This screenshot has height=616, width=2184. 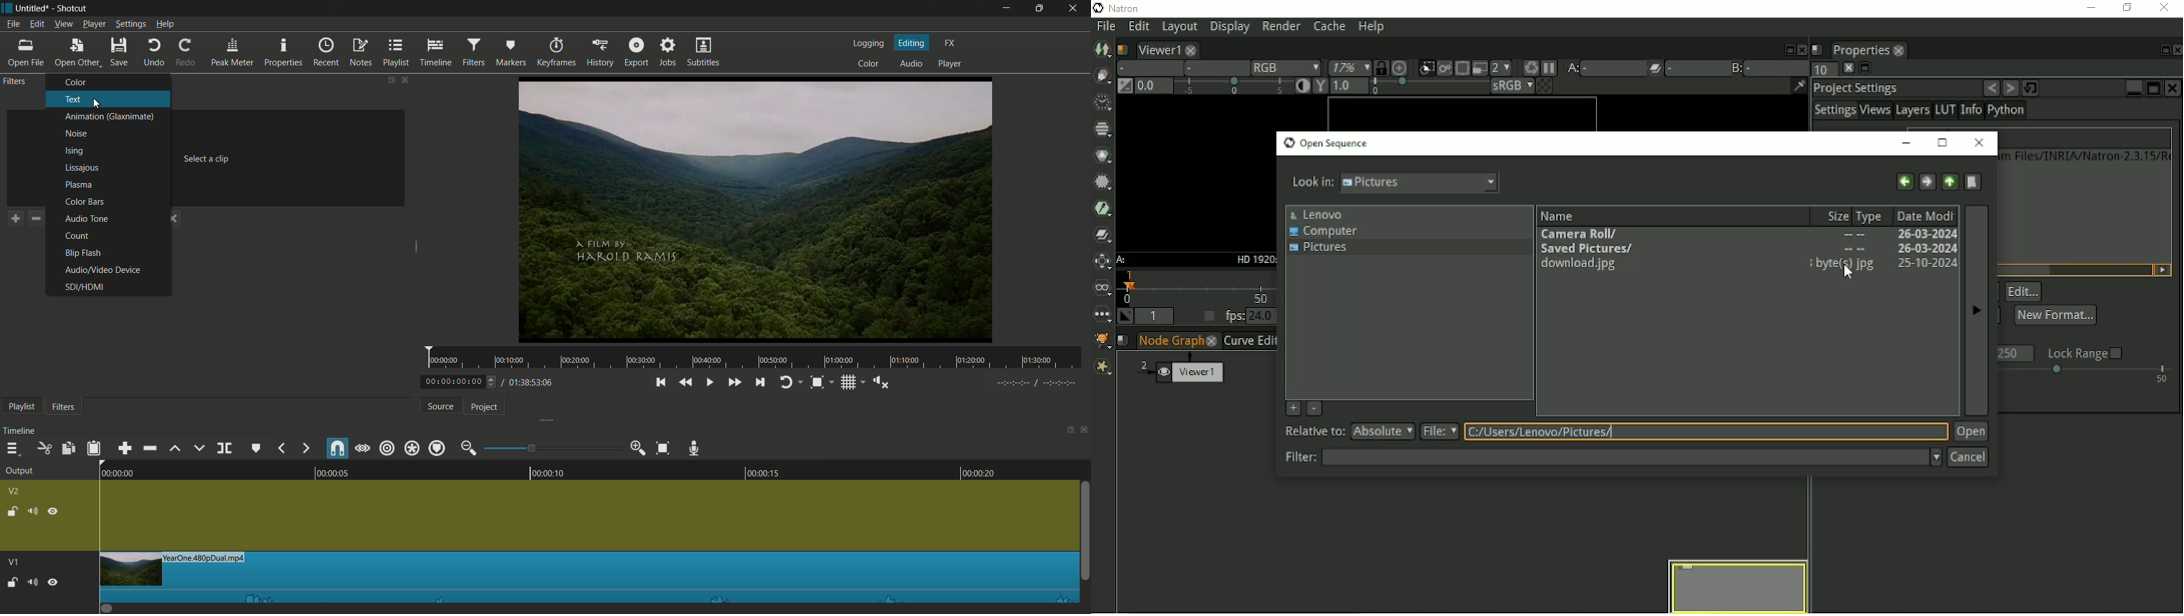 What do you see at coordinates (111, 472) in the screenshot?
I see `00:00:00` at bounding box center [111, 472].